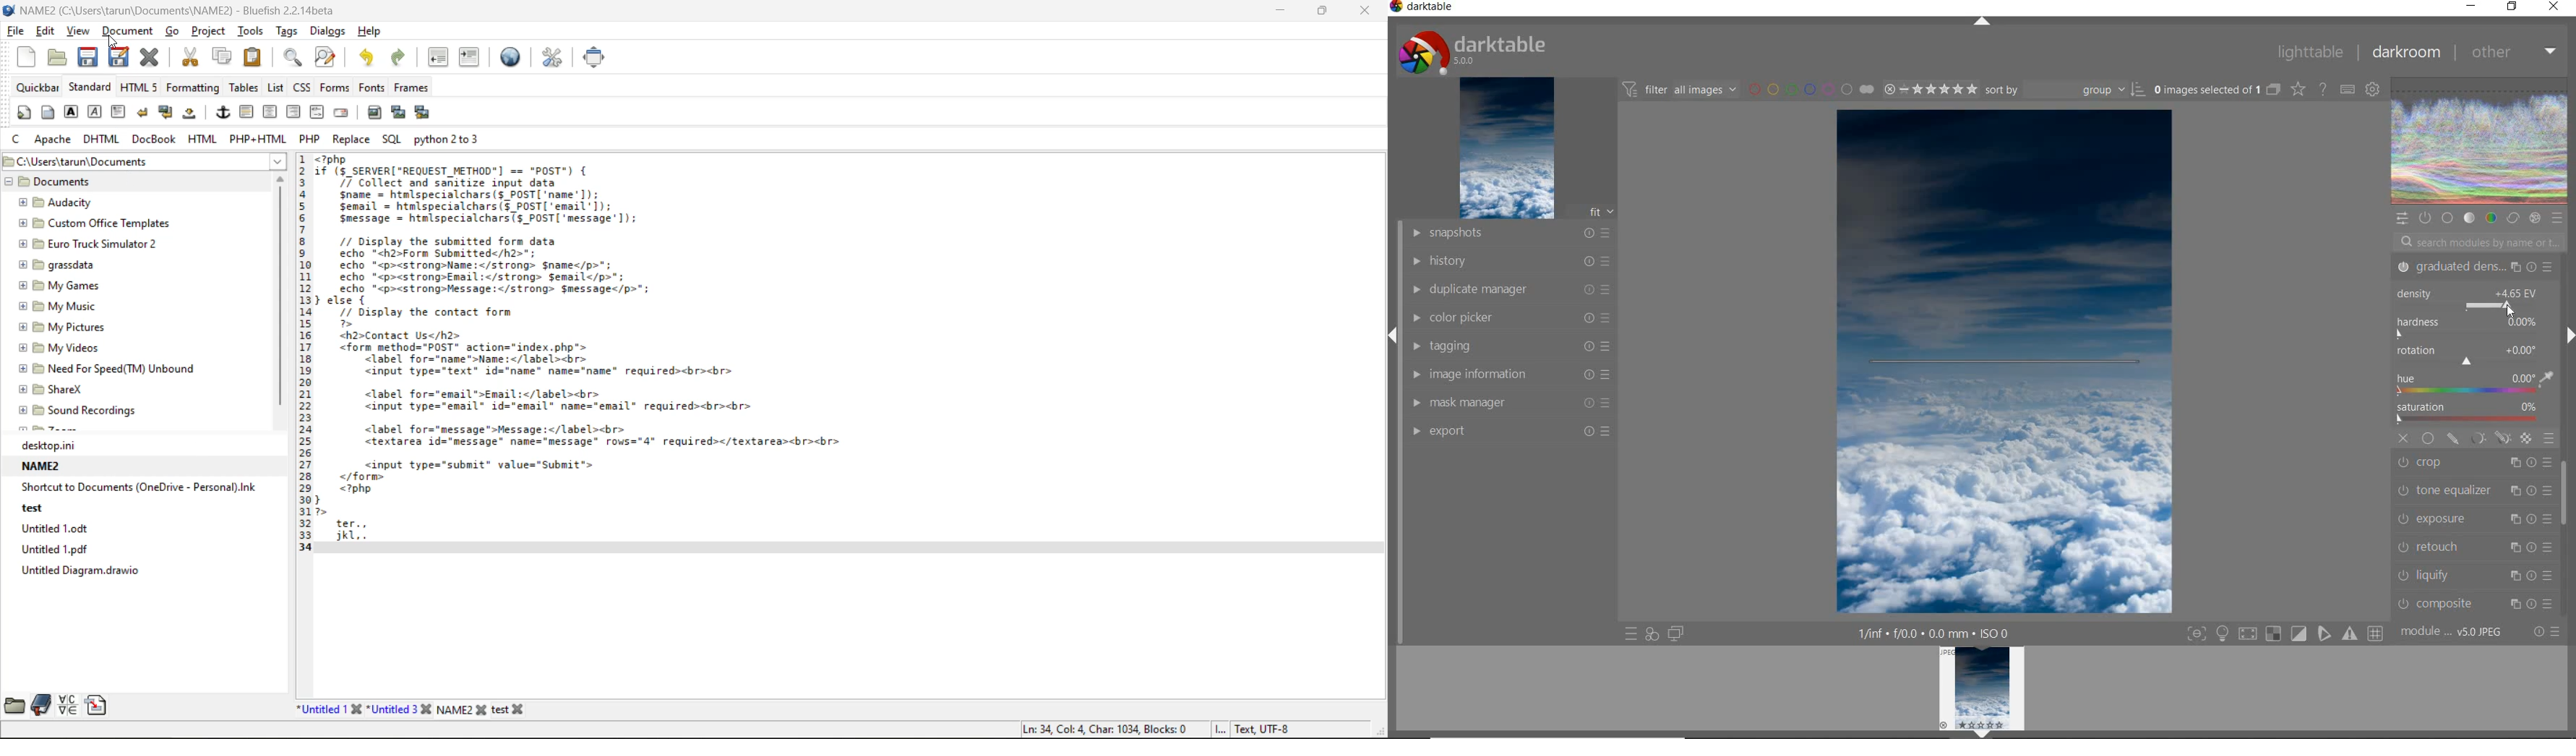  What do you see at coordinates (593, 56) in the screenshot?
I see `full screen` at bounding box center [593, 56].